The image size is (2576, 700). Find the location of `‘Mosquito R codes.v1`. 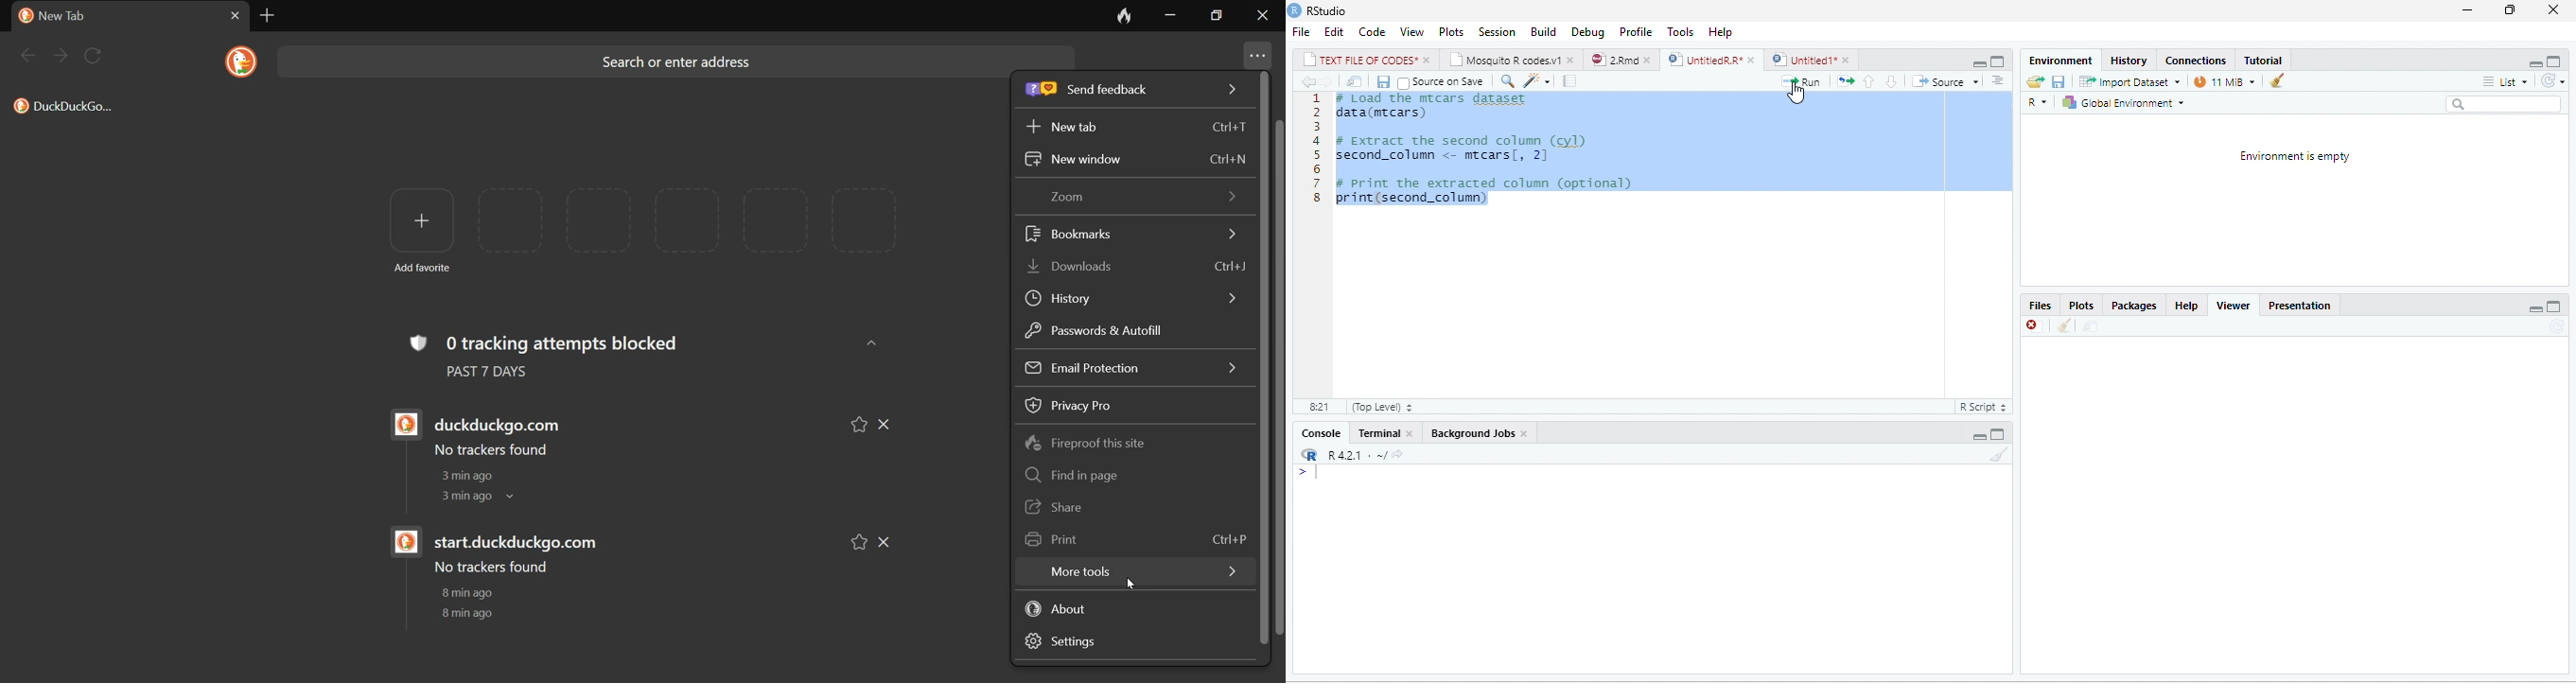

‘Mosquito R codes.v1 is located at coordinates (1505, 59).